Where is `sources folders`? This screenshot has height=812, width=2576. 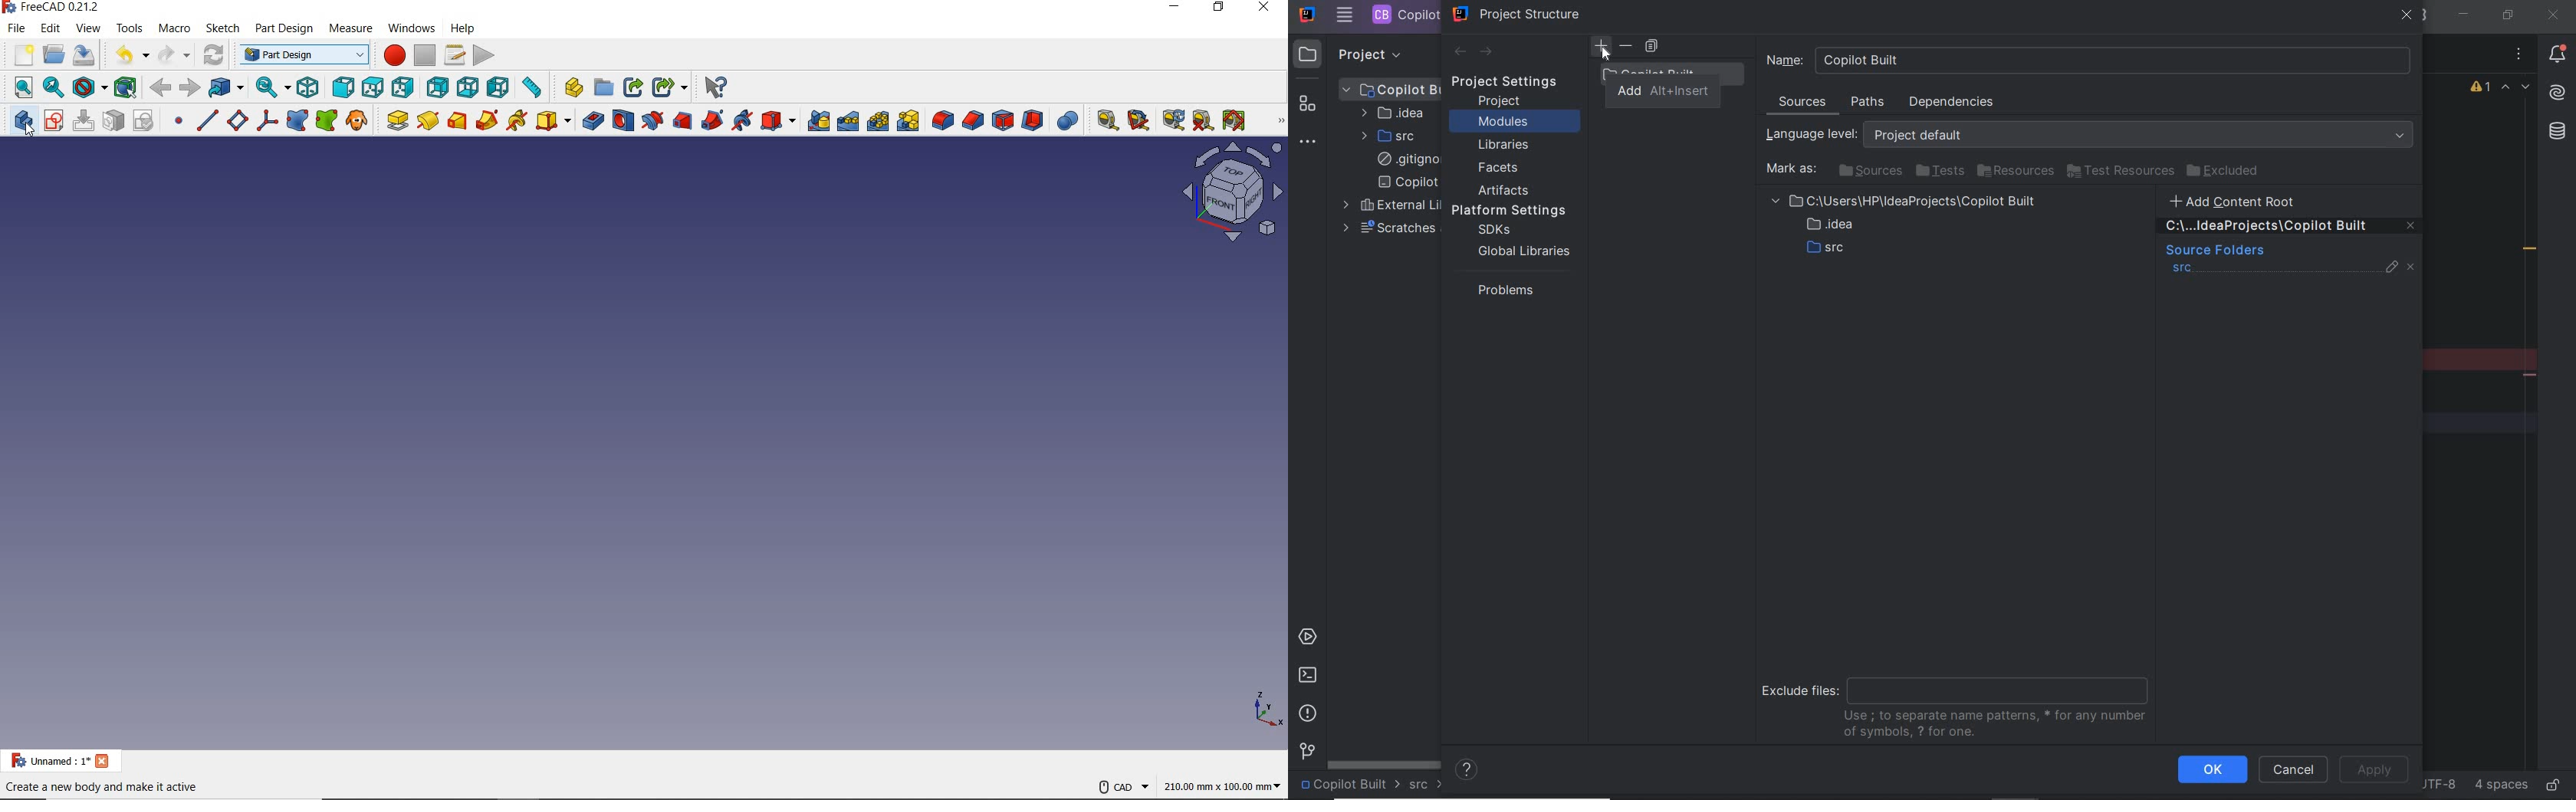
sources folders is located at coordinates (2213, 251).